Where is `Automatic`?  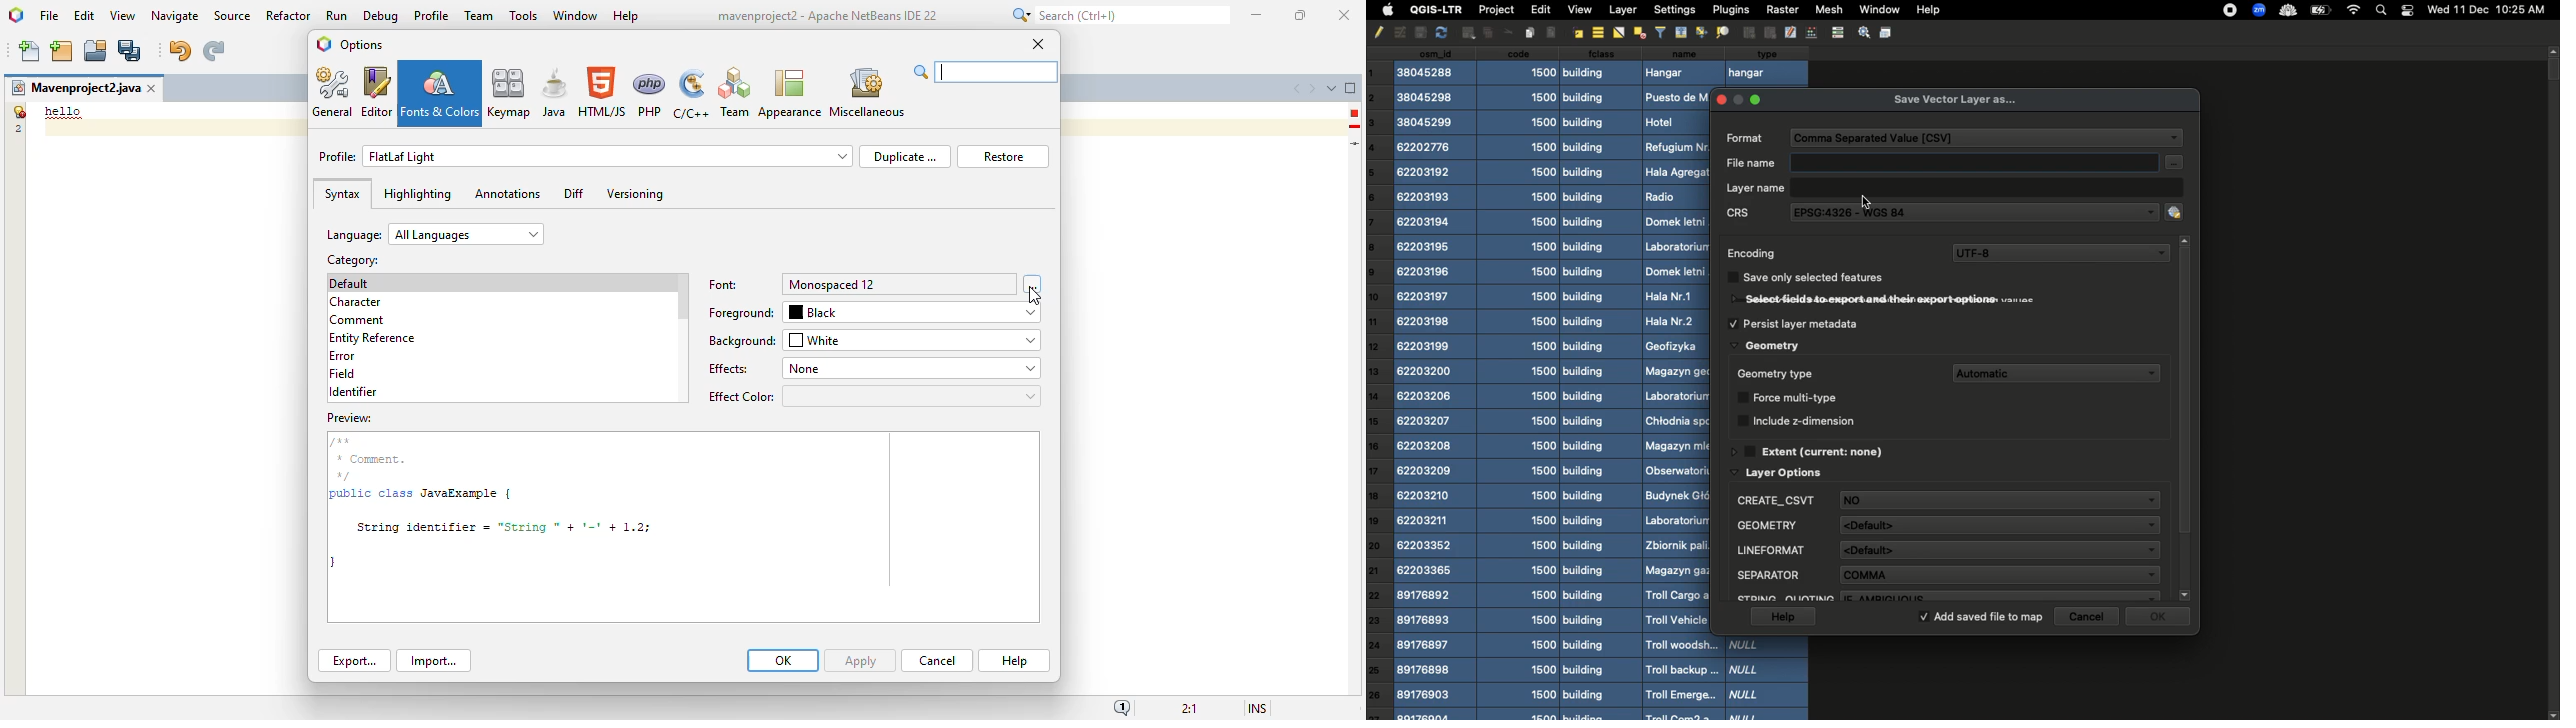
Automatic is located at coordinates (2058, 369).